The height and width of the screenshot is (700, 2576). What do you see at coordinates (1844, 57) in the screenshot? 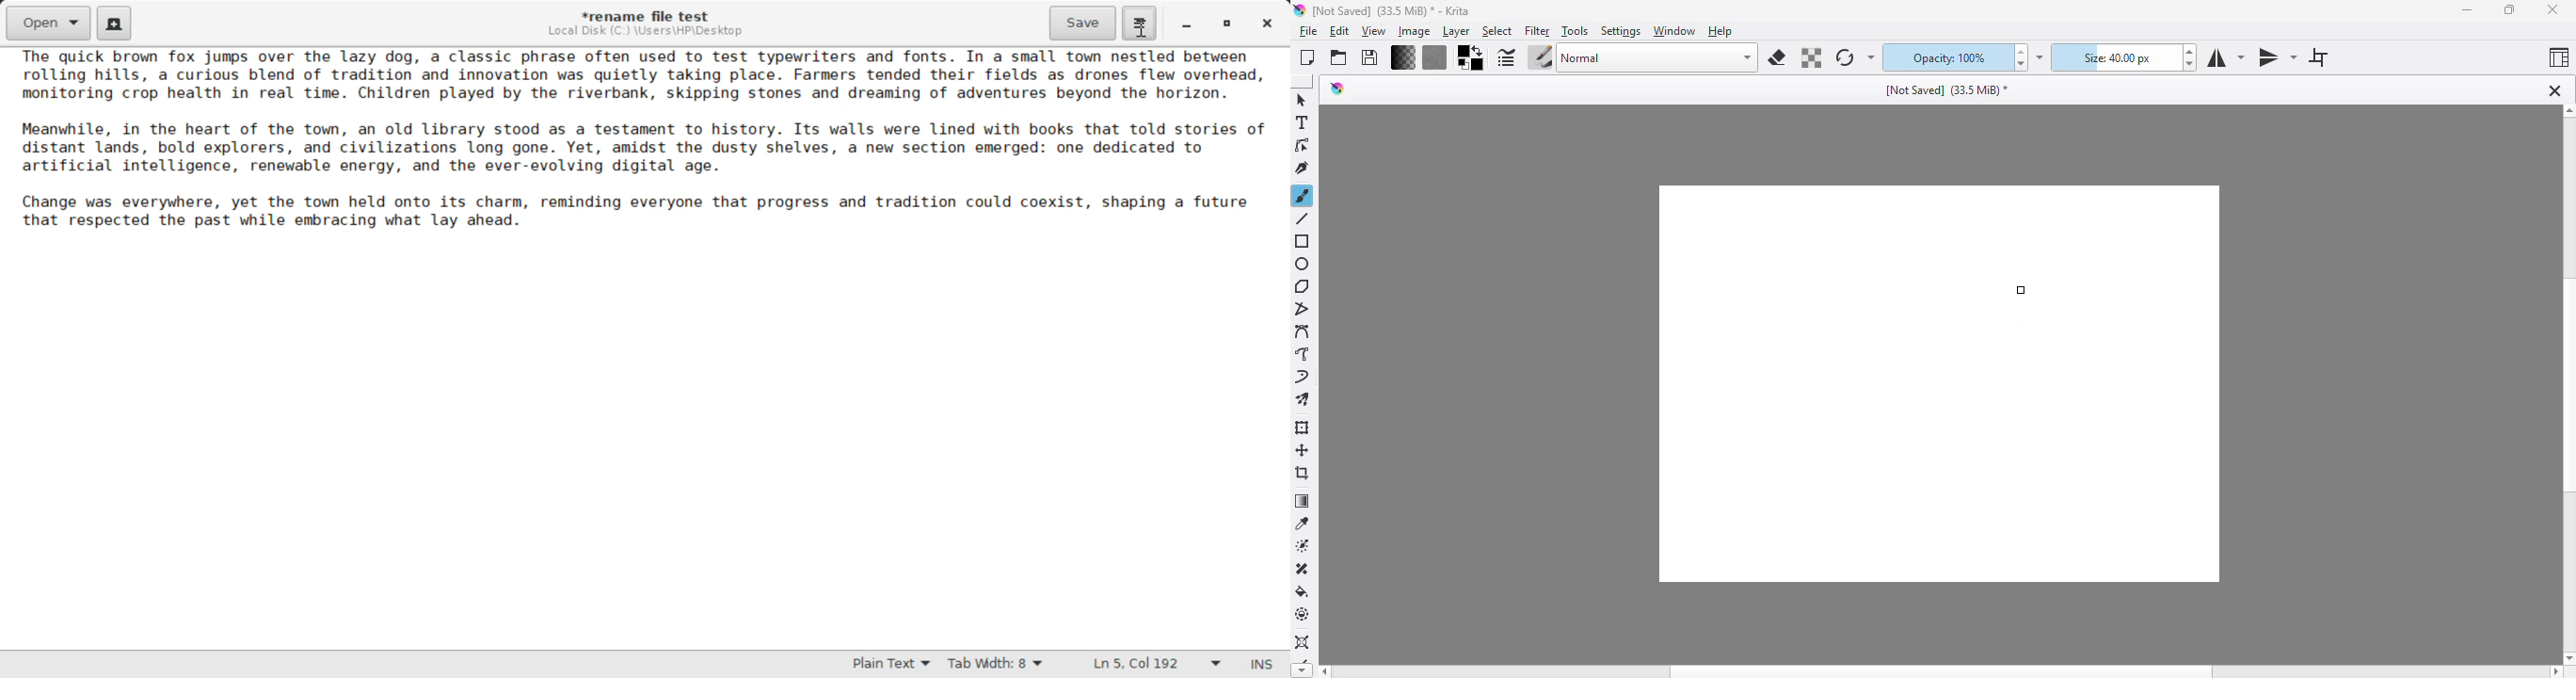
I see `reload original preset` at bounding box center [1844, 57].